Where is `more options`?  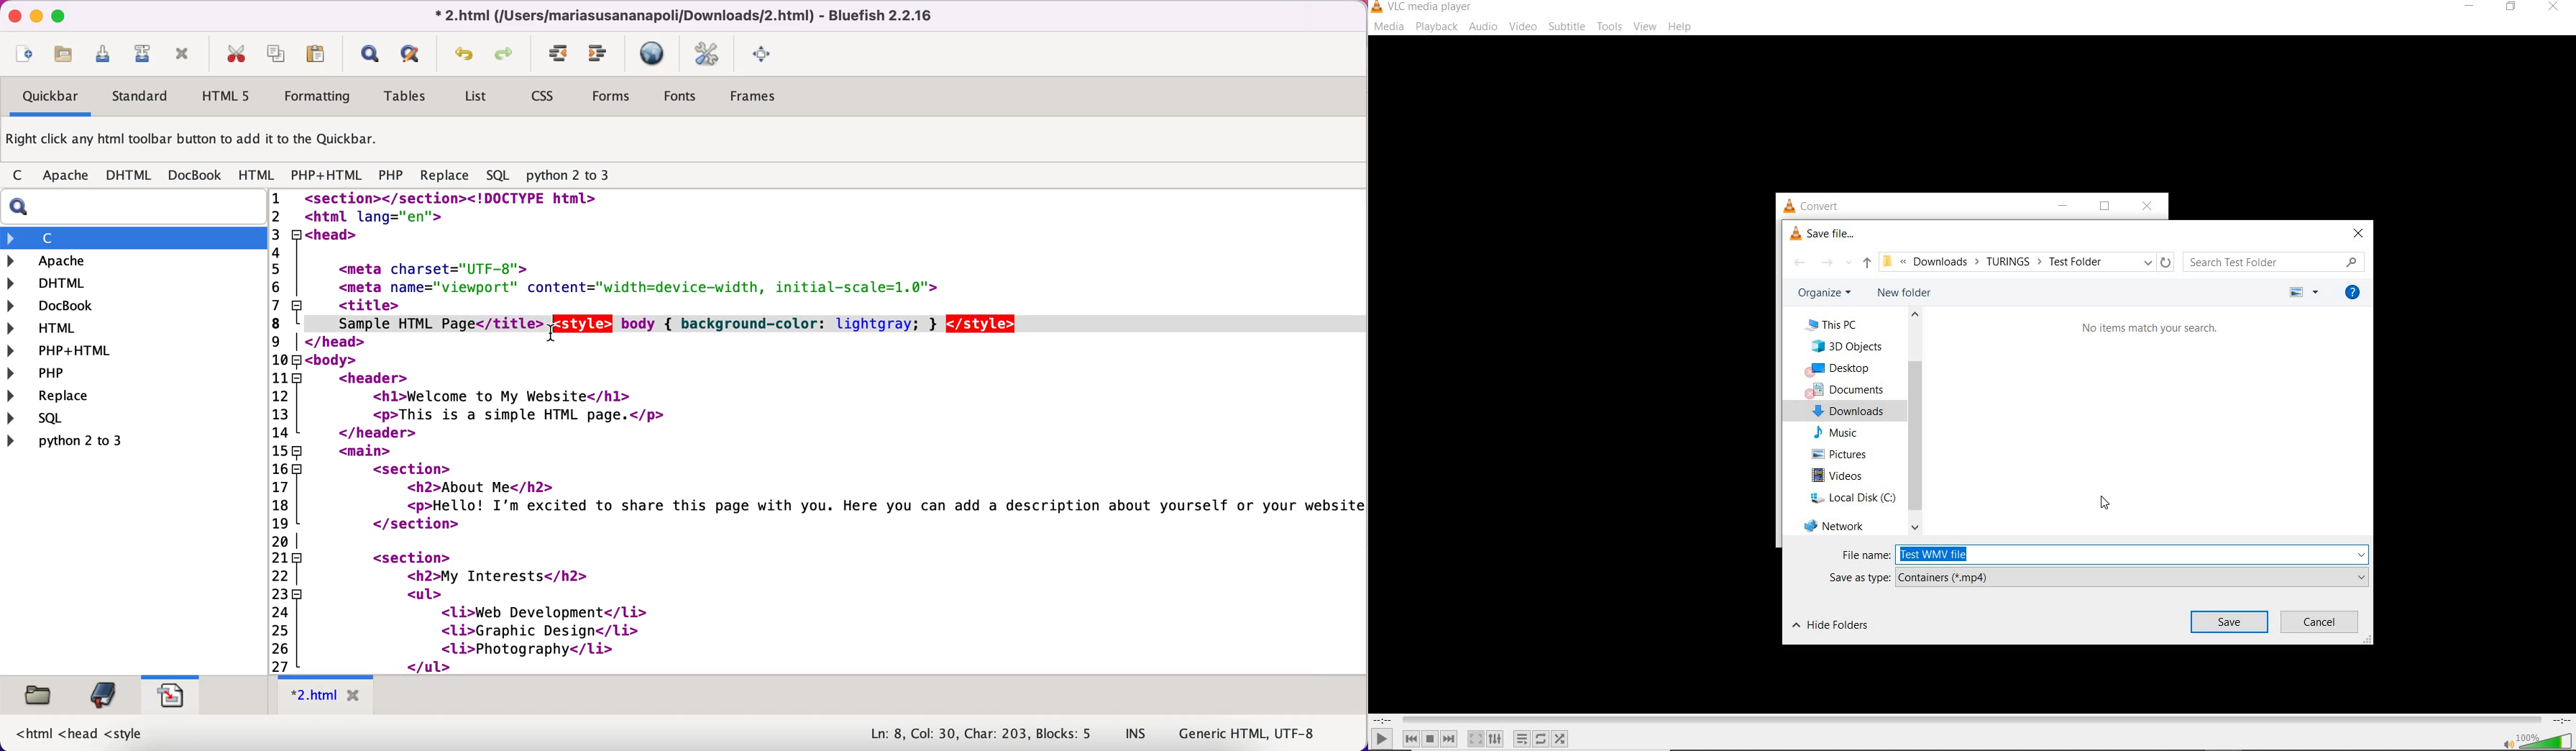 more options is located at coordinates (2302, 292).